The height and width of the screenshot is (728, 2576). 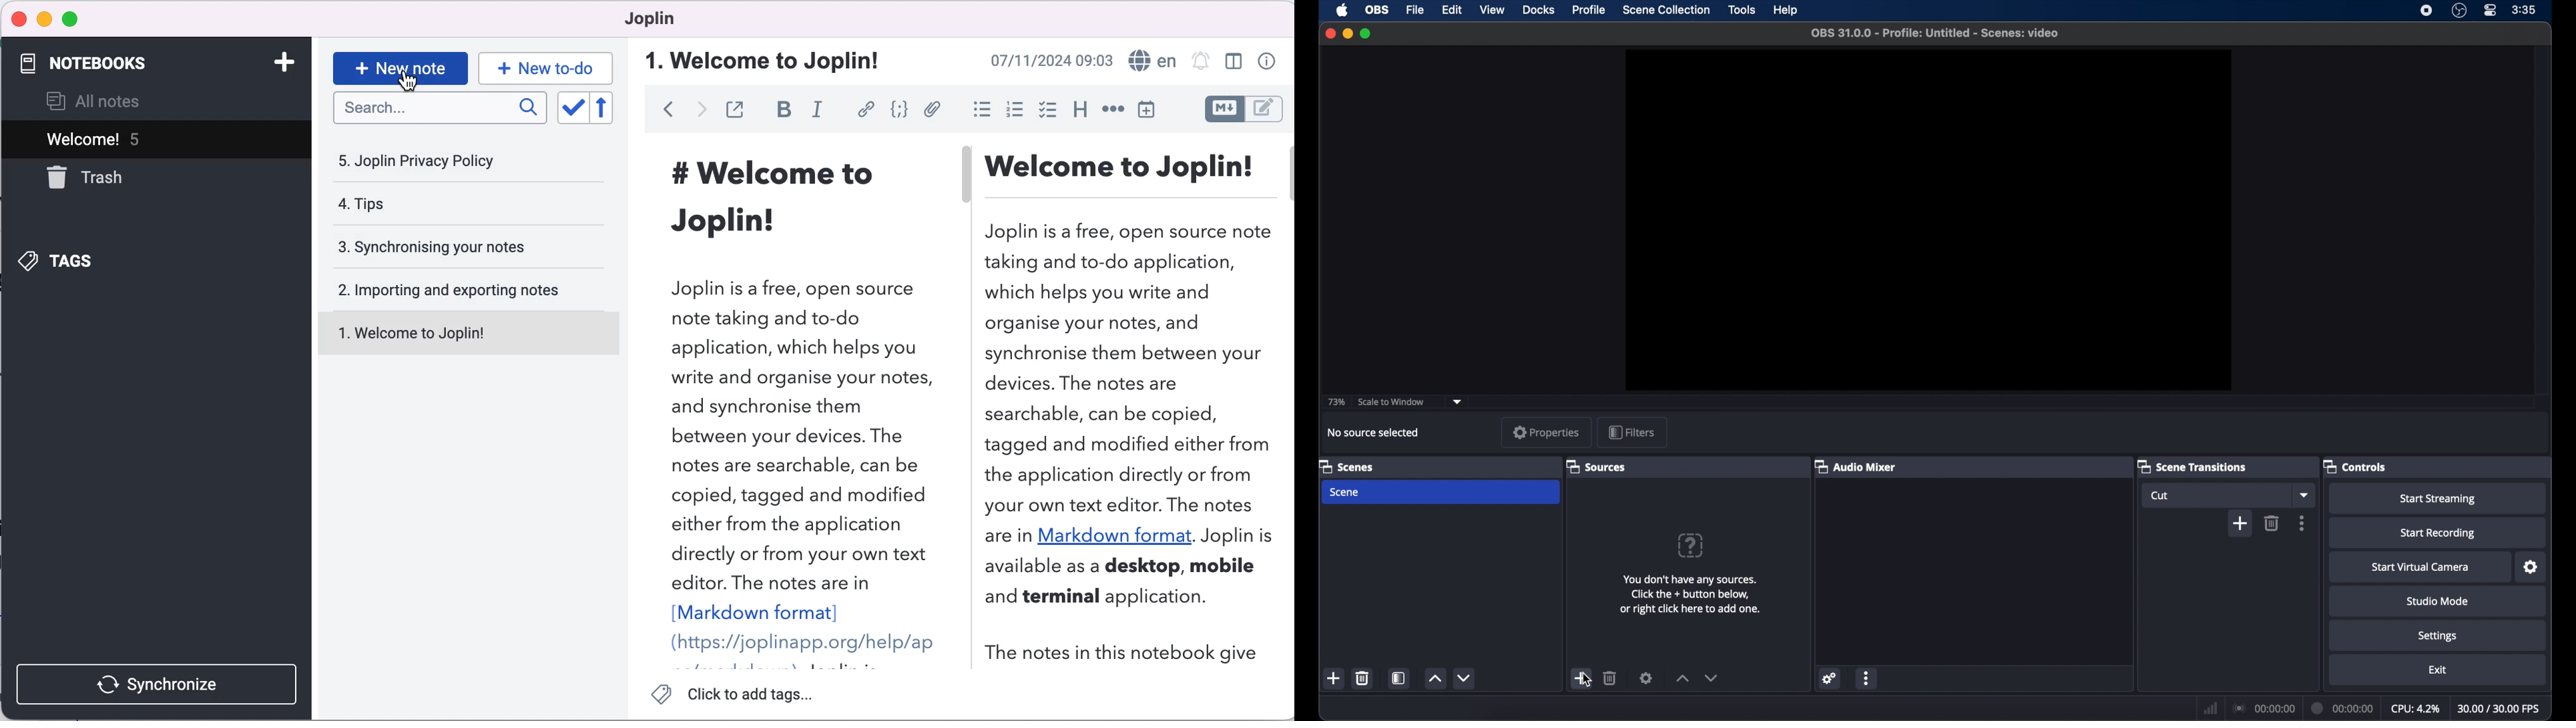 What do you see at coordinates (1330, 33) in the screenshot?
I see `close` at bounding box center [1330, 33].